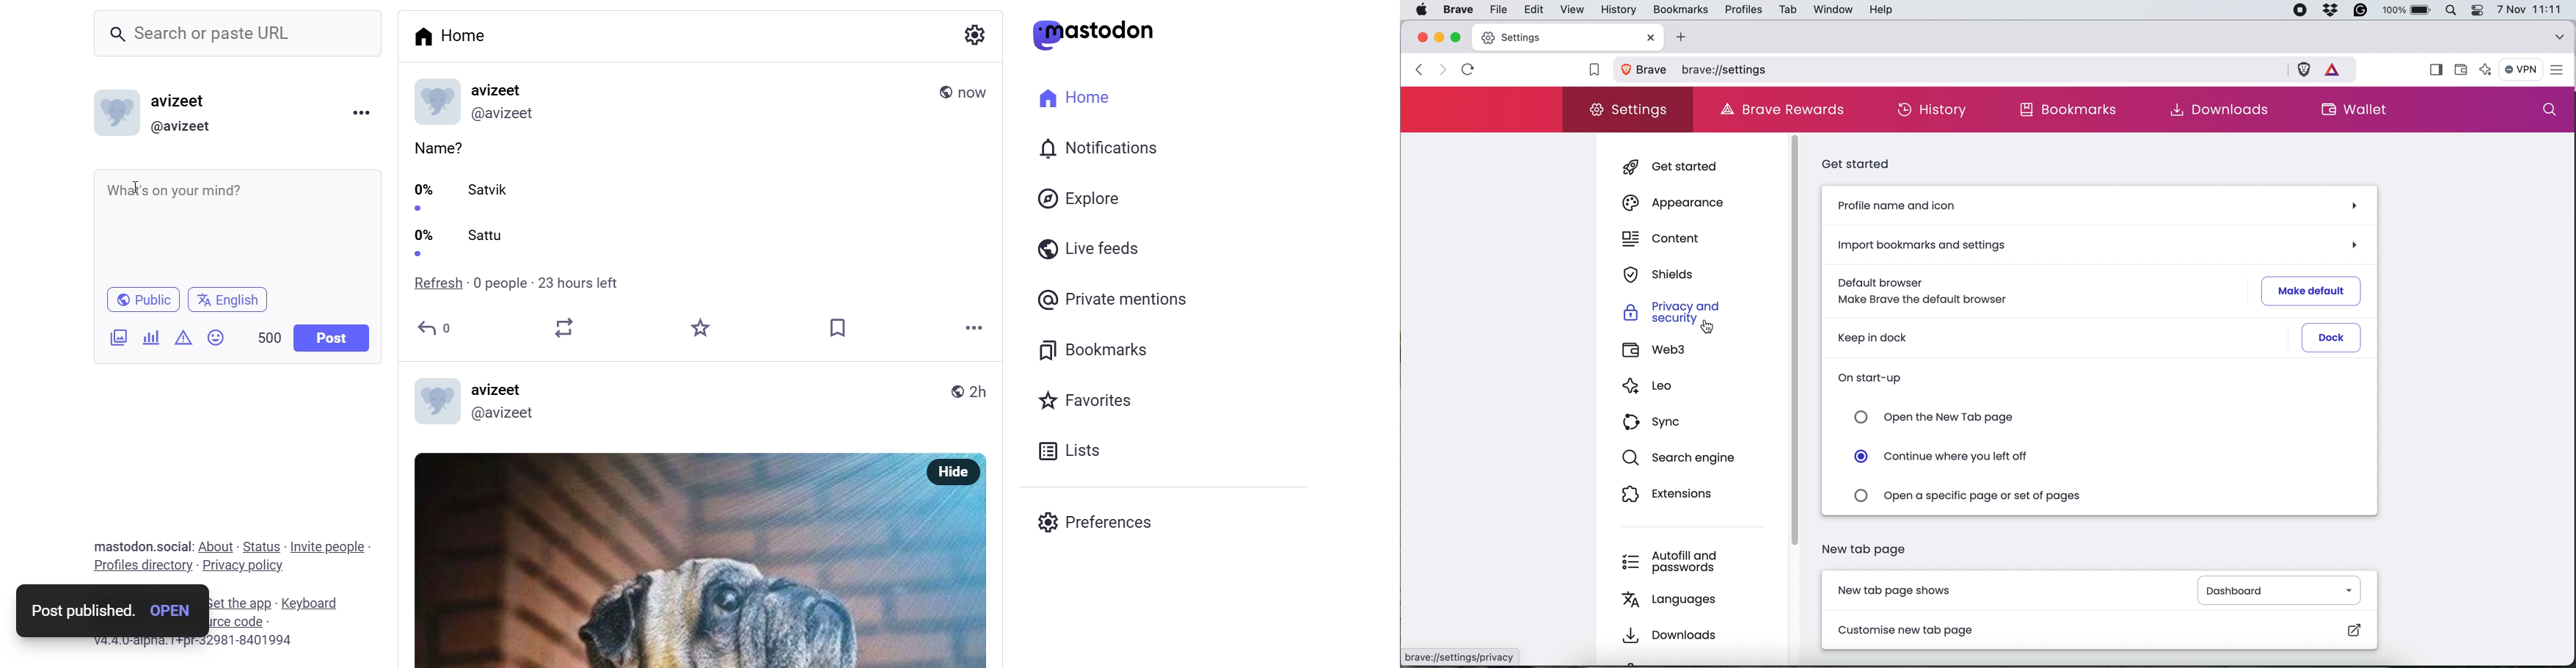 The height and width of the screenshot is (672, 2576). I want to click on view site information, so click(1646, 69).